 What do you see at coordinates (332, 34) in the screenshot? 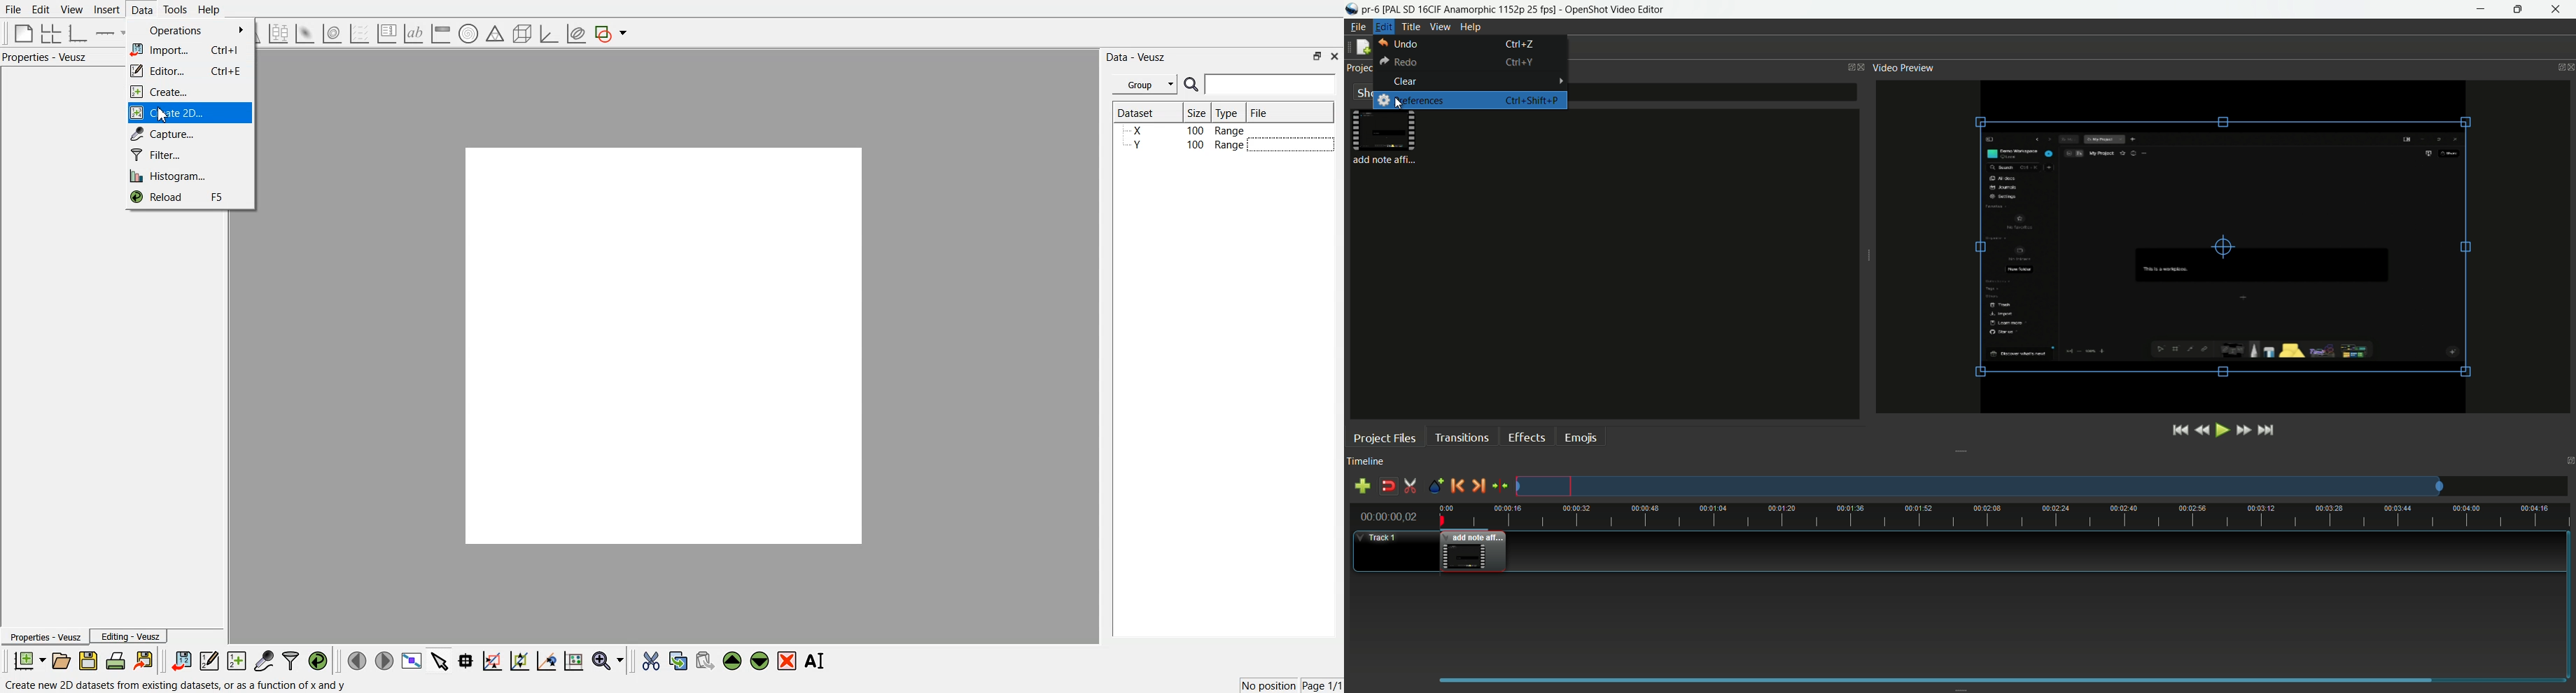
I see `3D Volume` at bounding box center [332, 34].